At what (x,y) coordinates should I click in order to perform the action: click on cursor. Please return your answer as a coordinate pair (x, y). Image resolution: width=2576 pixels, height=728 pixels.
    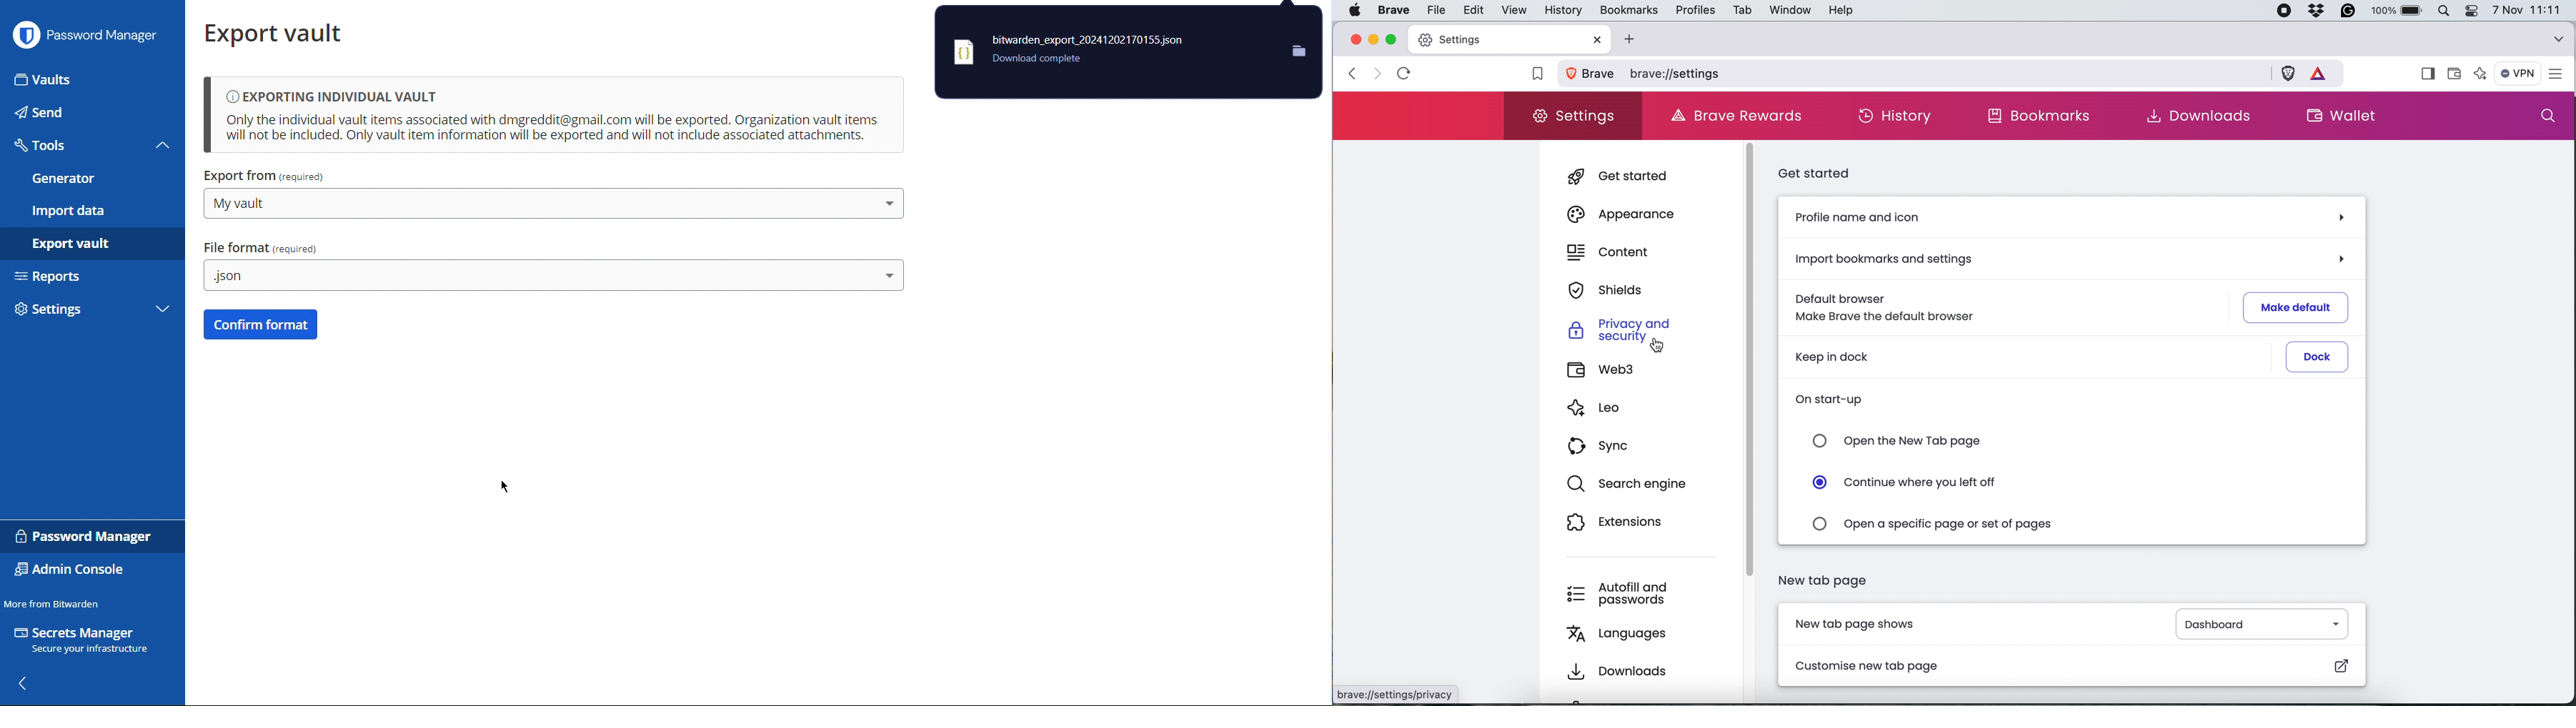
    Looking at the image, I should click on (504, 487).